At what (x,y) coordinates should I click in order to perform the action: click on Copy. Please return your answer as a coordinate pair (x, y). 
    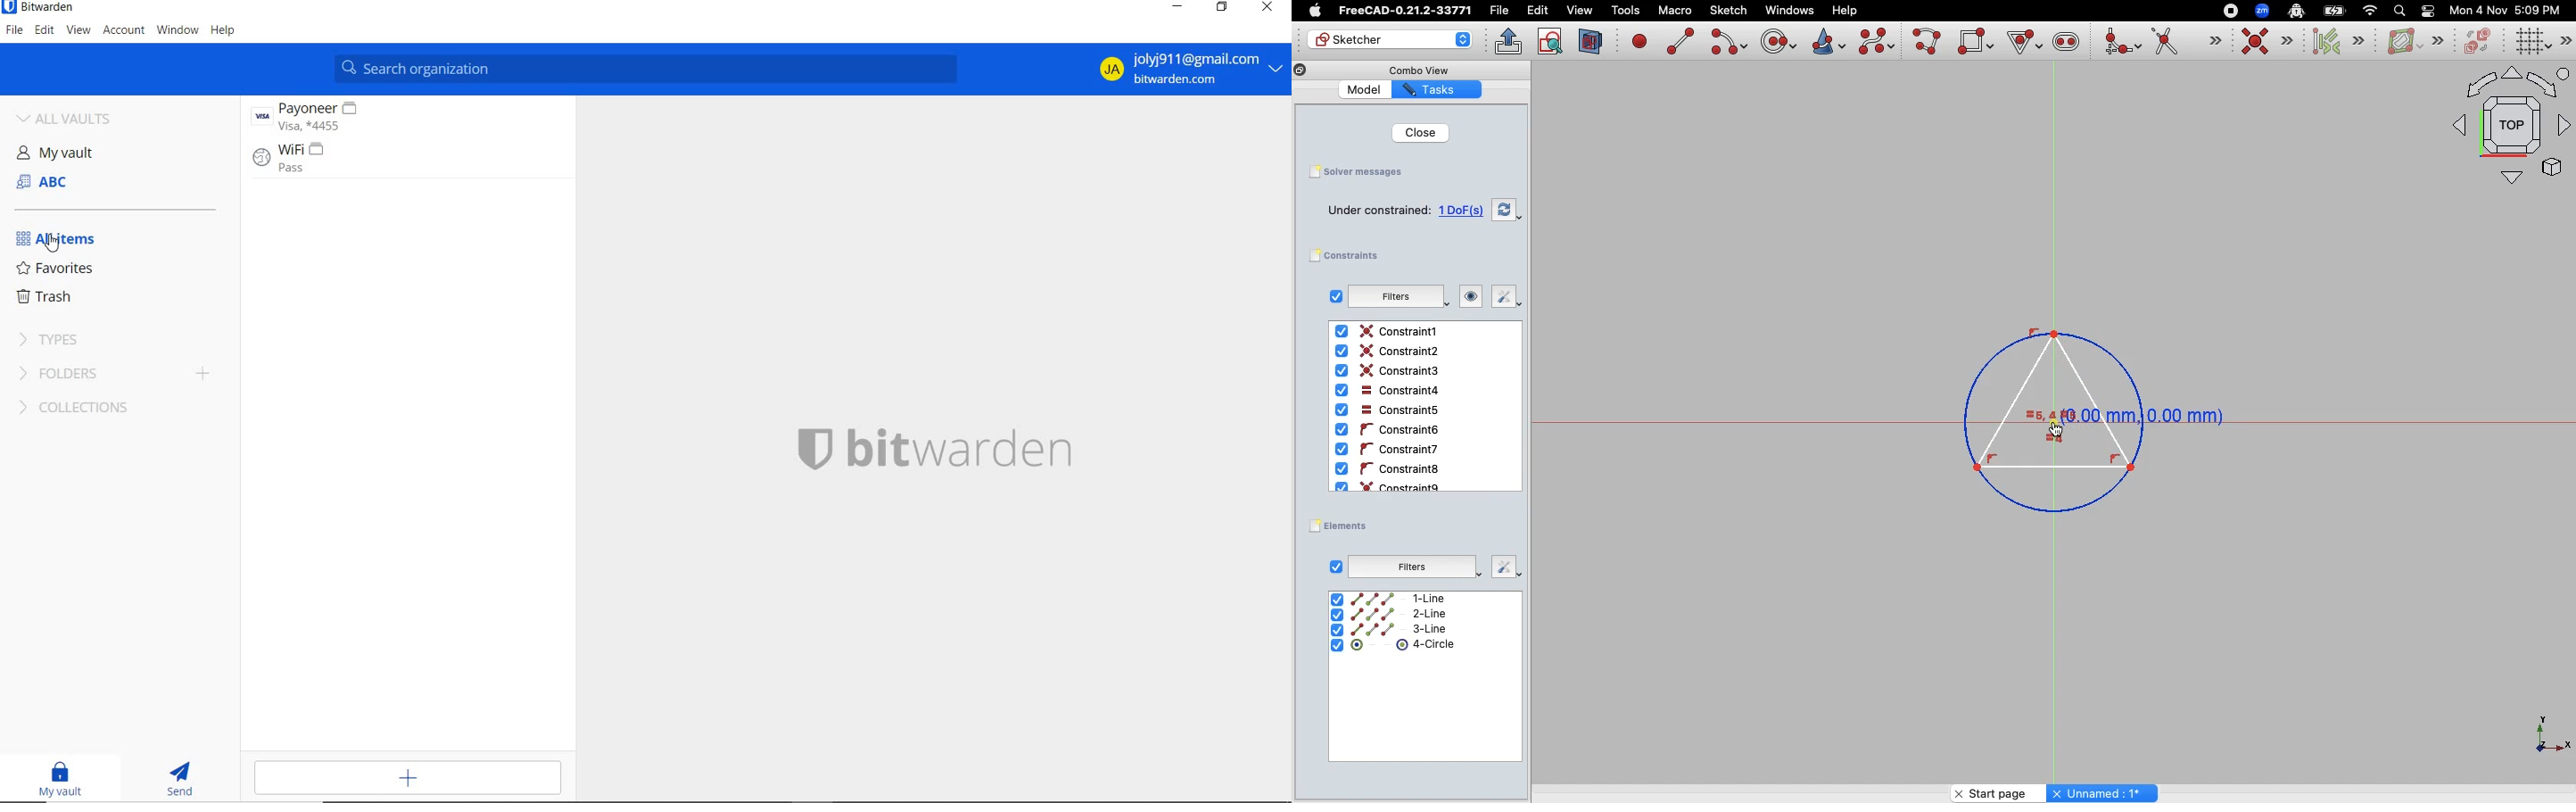
    Looking at the image, I should click on (1300, 72).